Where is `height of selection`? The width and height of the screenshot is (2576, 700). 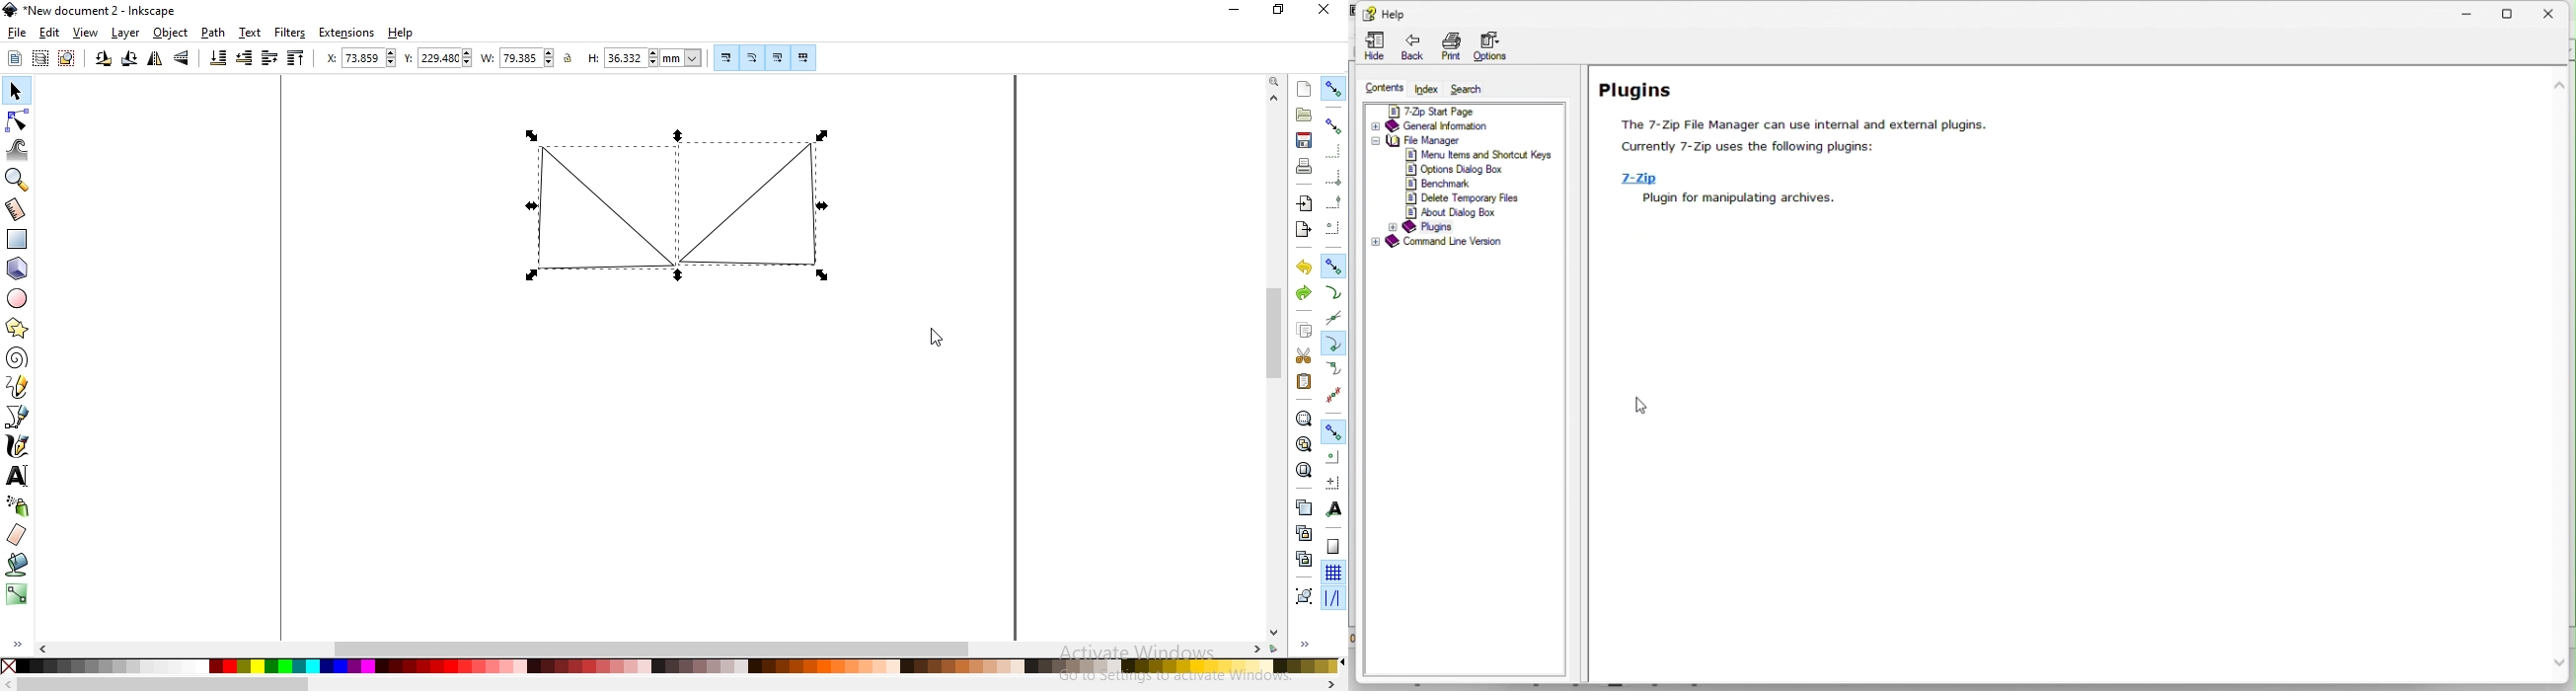 height of selection is located at coordinates (644, 57).